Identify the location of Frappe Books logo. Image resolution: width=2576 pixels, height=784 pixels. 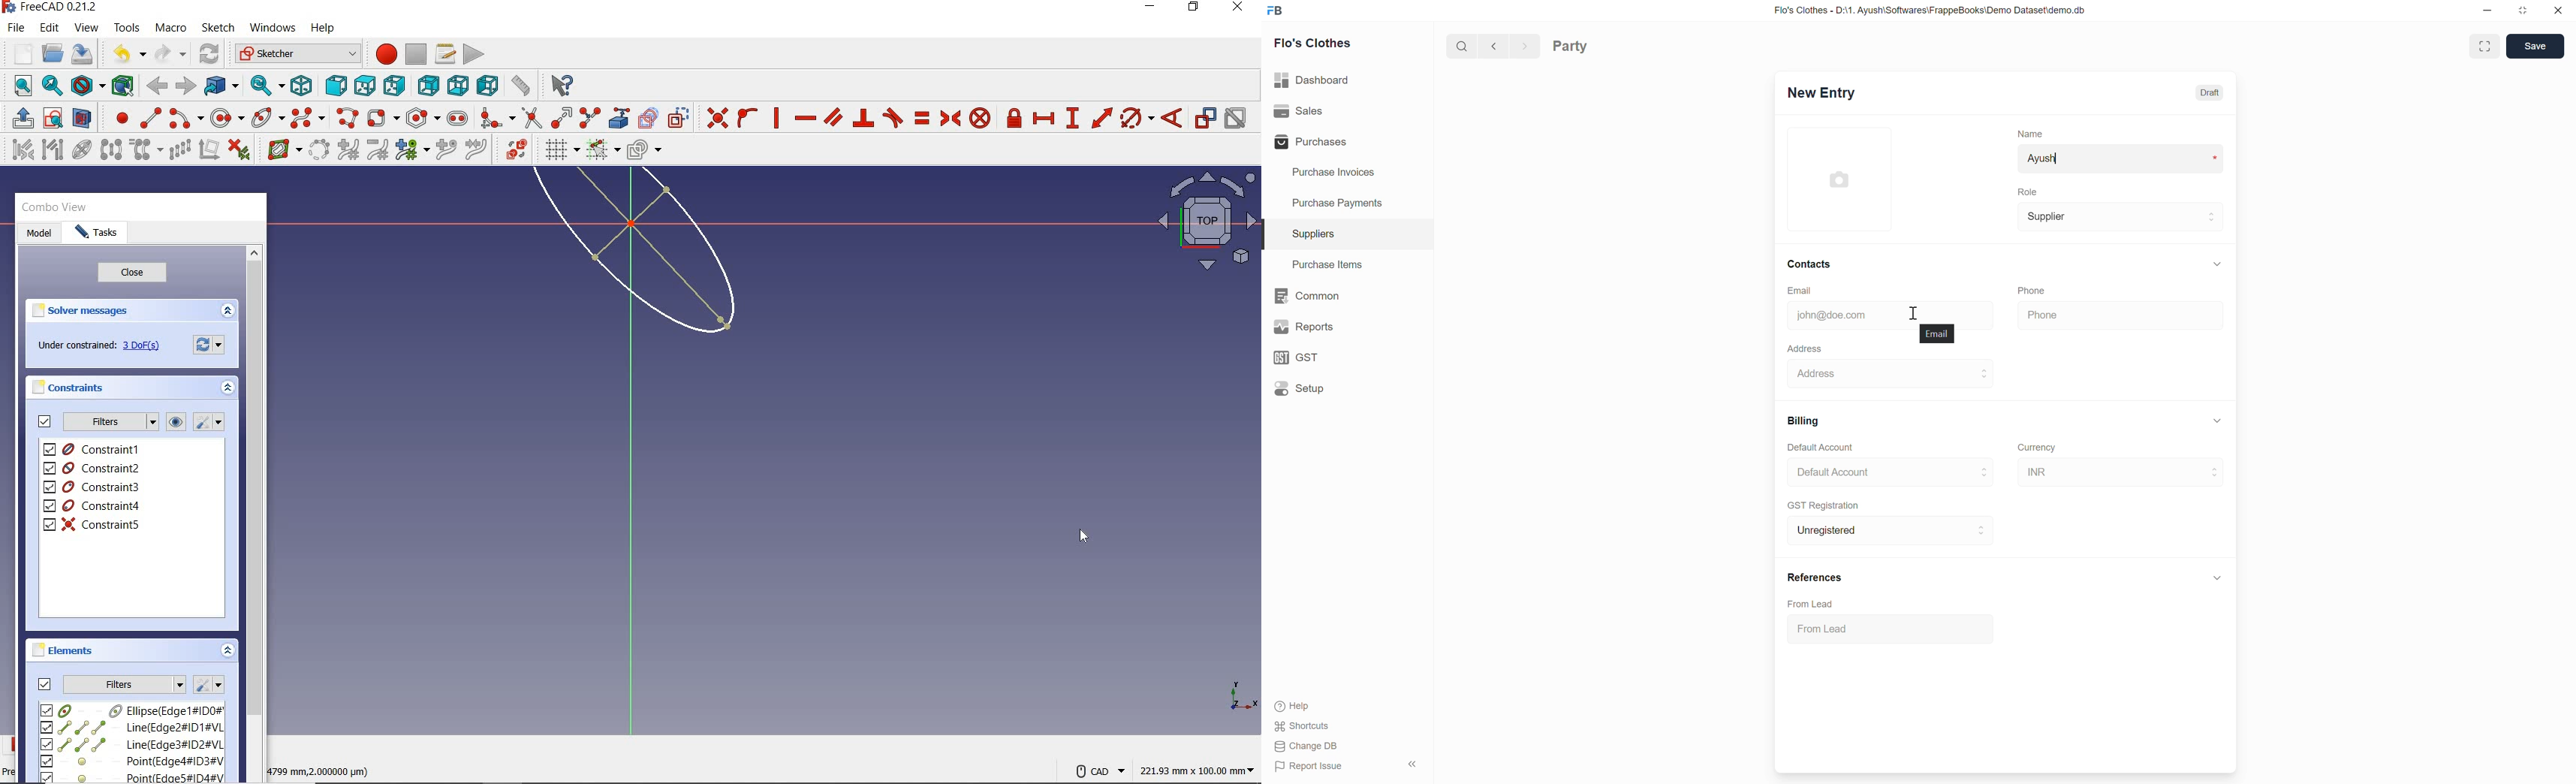
(1274, 11).